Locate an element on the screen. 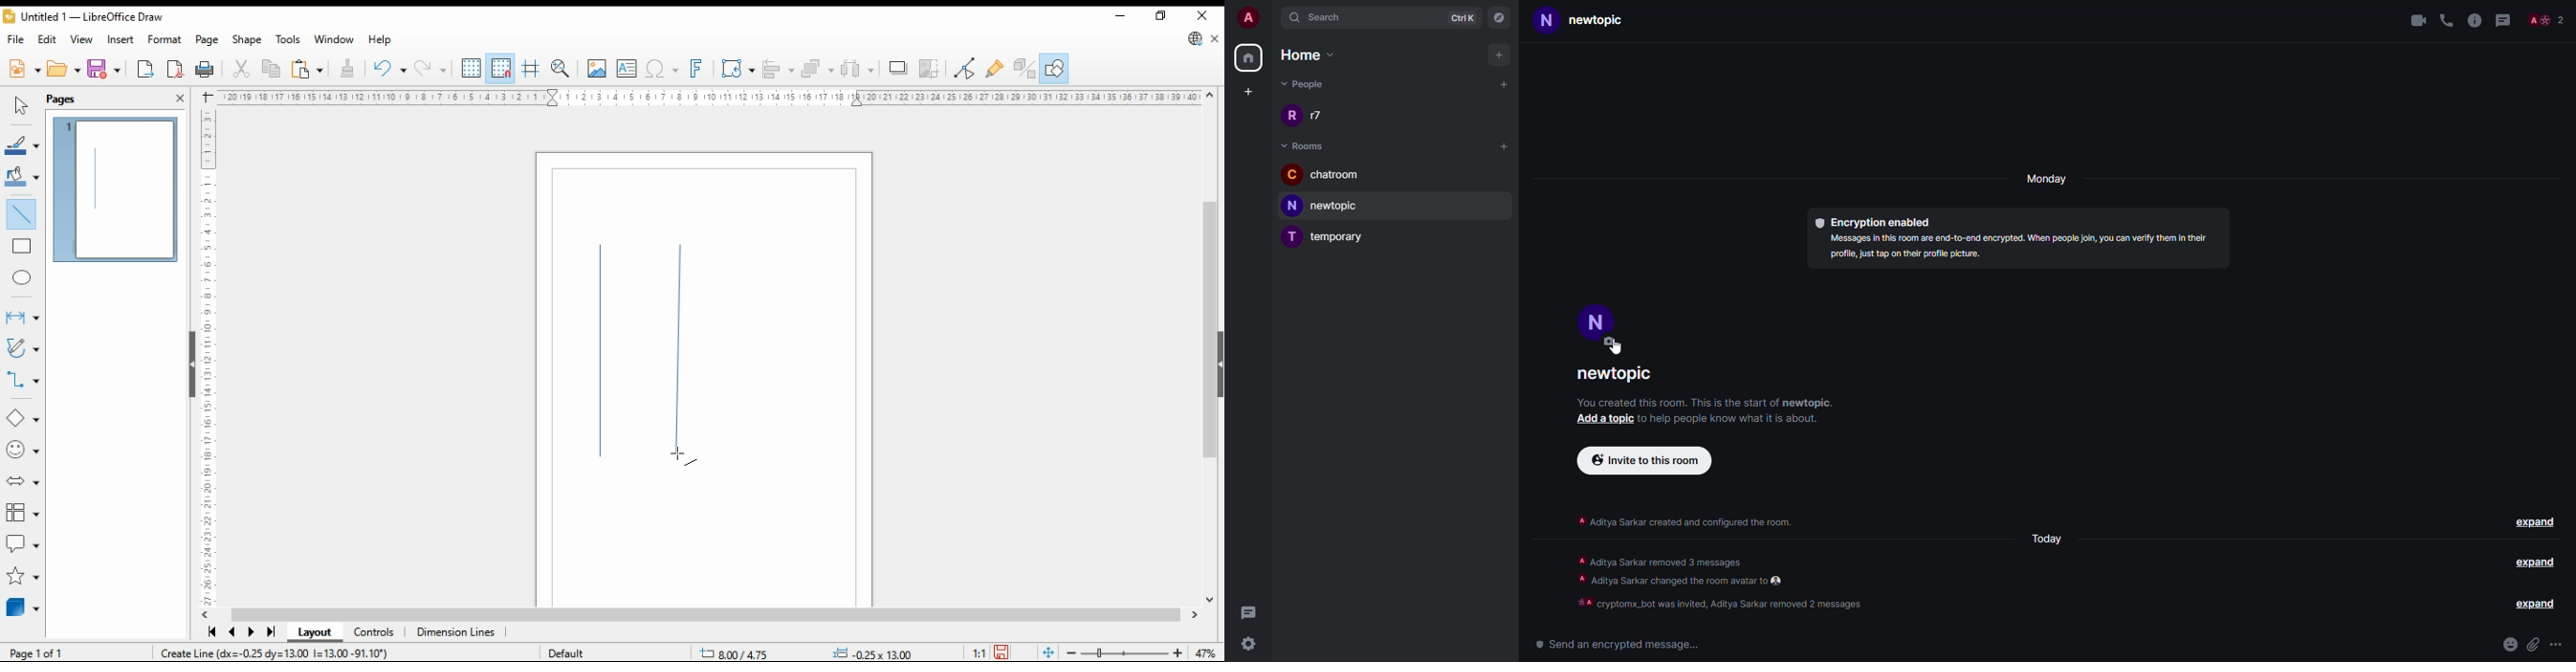 This screenshot has width=2576, height=672. info is located at coordinates (1683, 522).